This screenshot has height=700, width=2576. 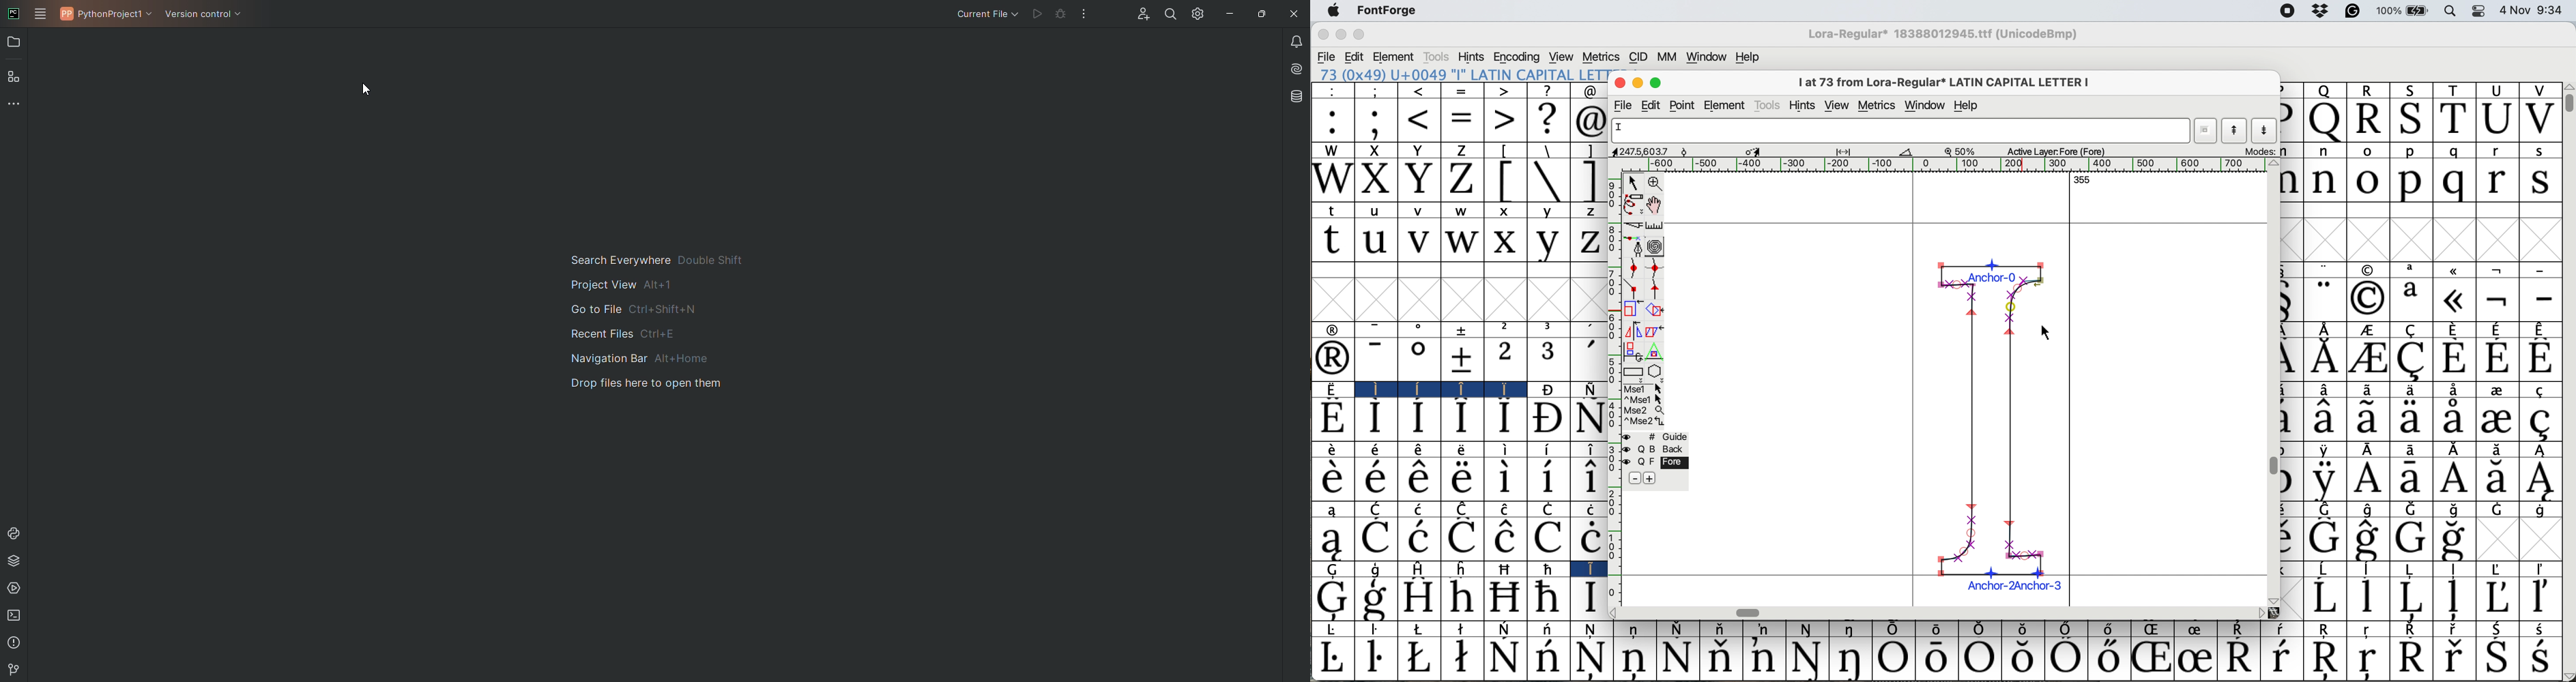 I want to click on Symbol, so click(x=1678, y=659).